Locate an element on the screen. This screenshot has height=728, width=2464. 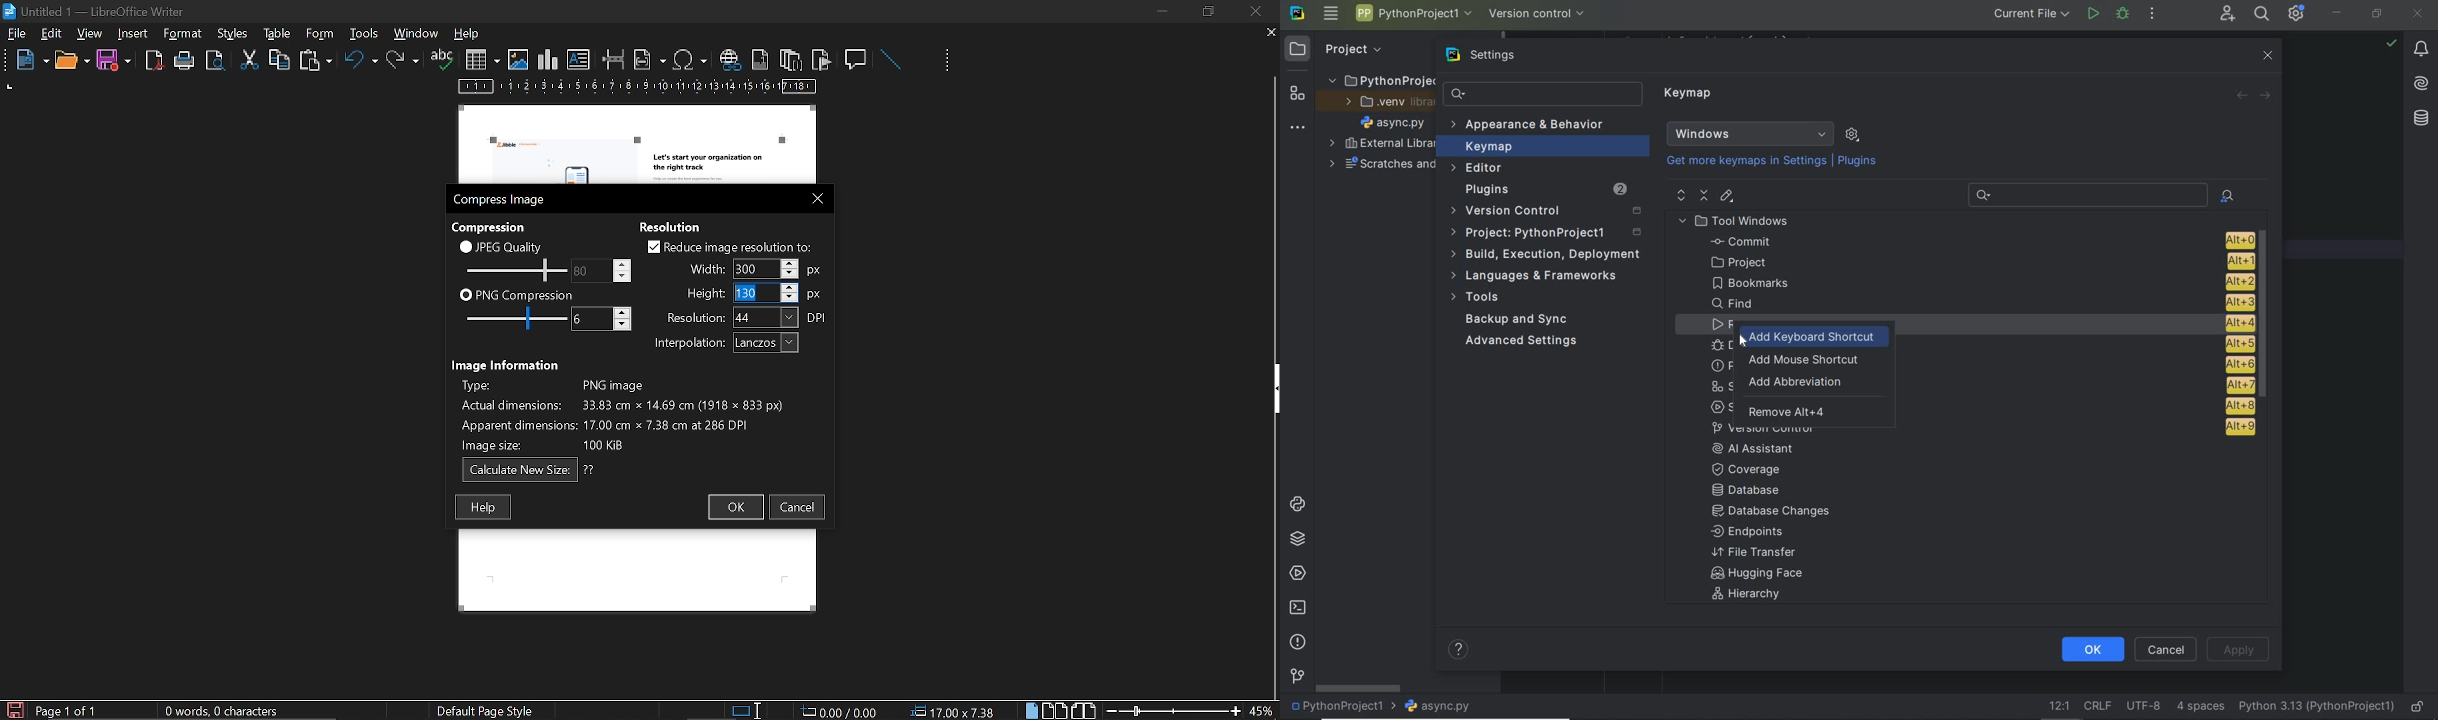
Advanced Settings is located at coordinates (1524, 341).